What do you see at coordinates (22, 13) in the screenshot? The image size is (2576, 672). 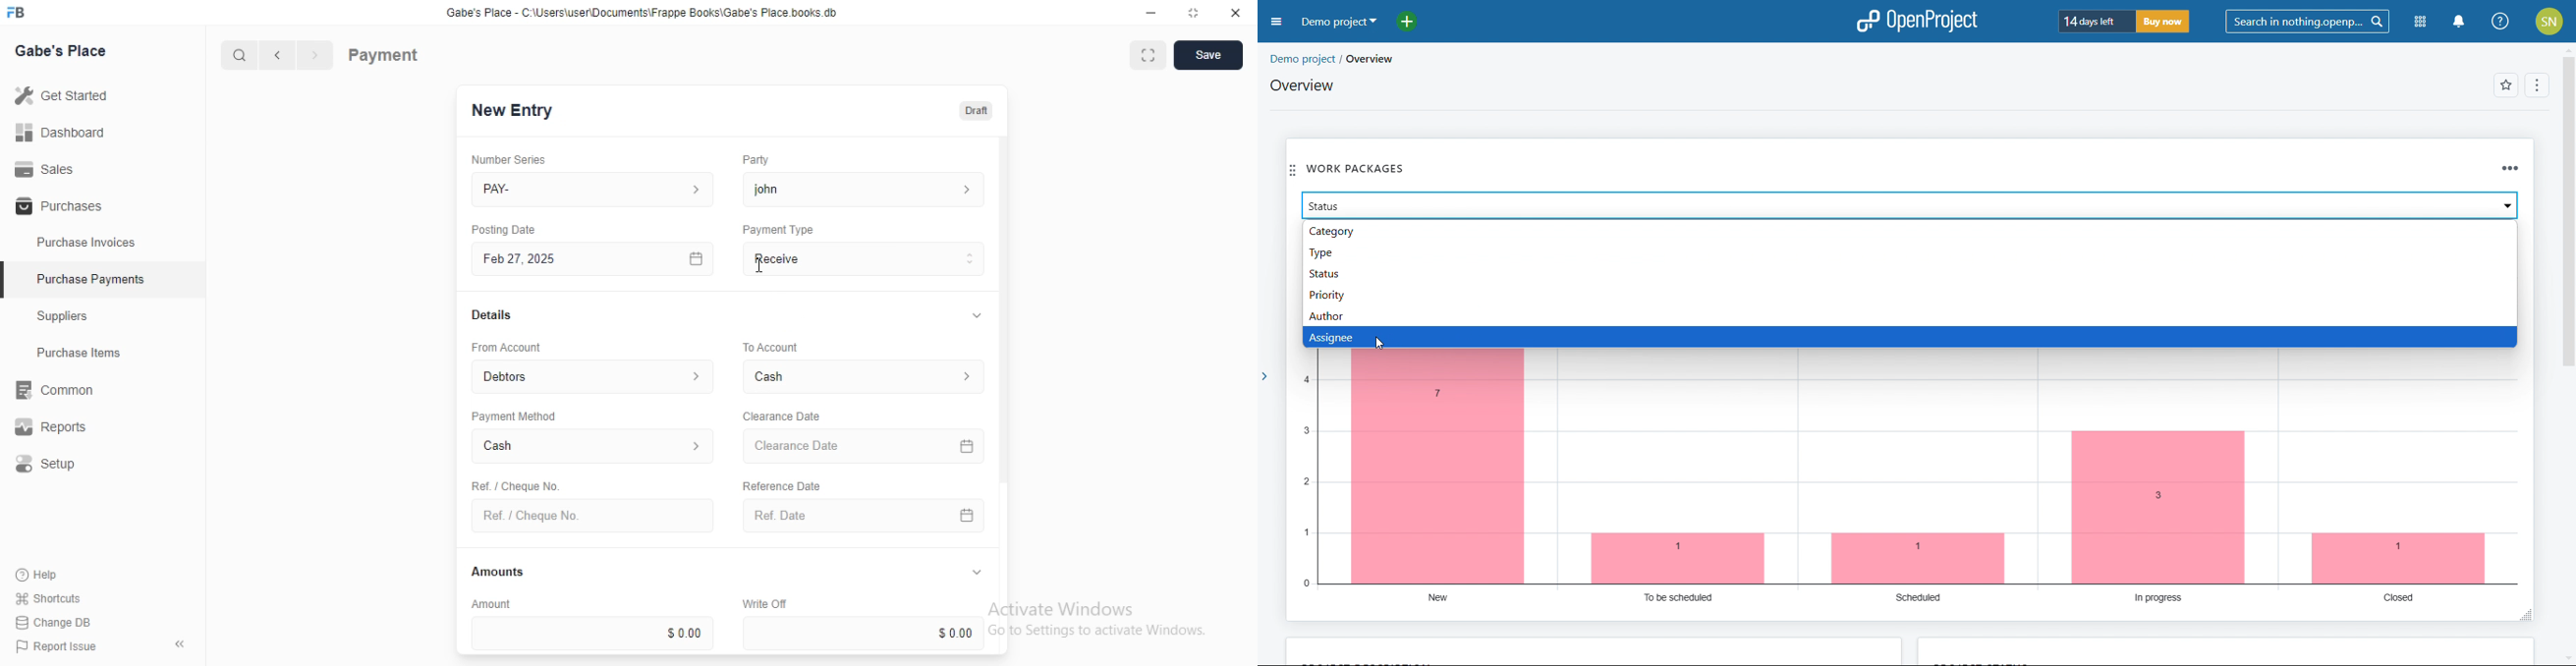 I see `logo` at bounding box center [22, 13].